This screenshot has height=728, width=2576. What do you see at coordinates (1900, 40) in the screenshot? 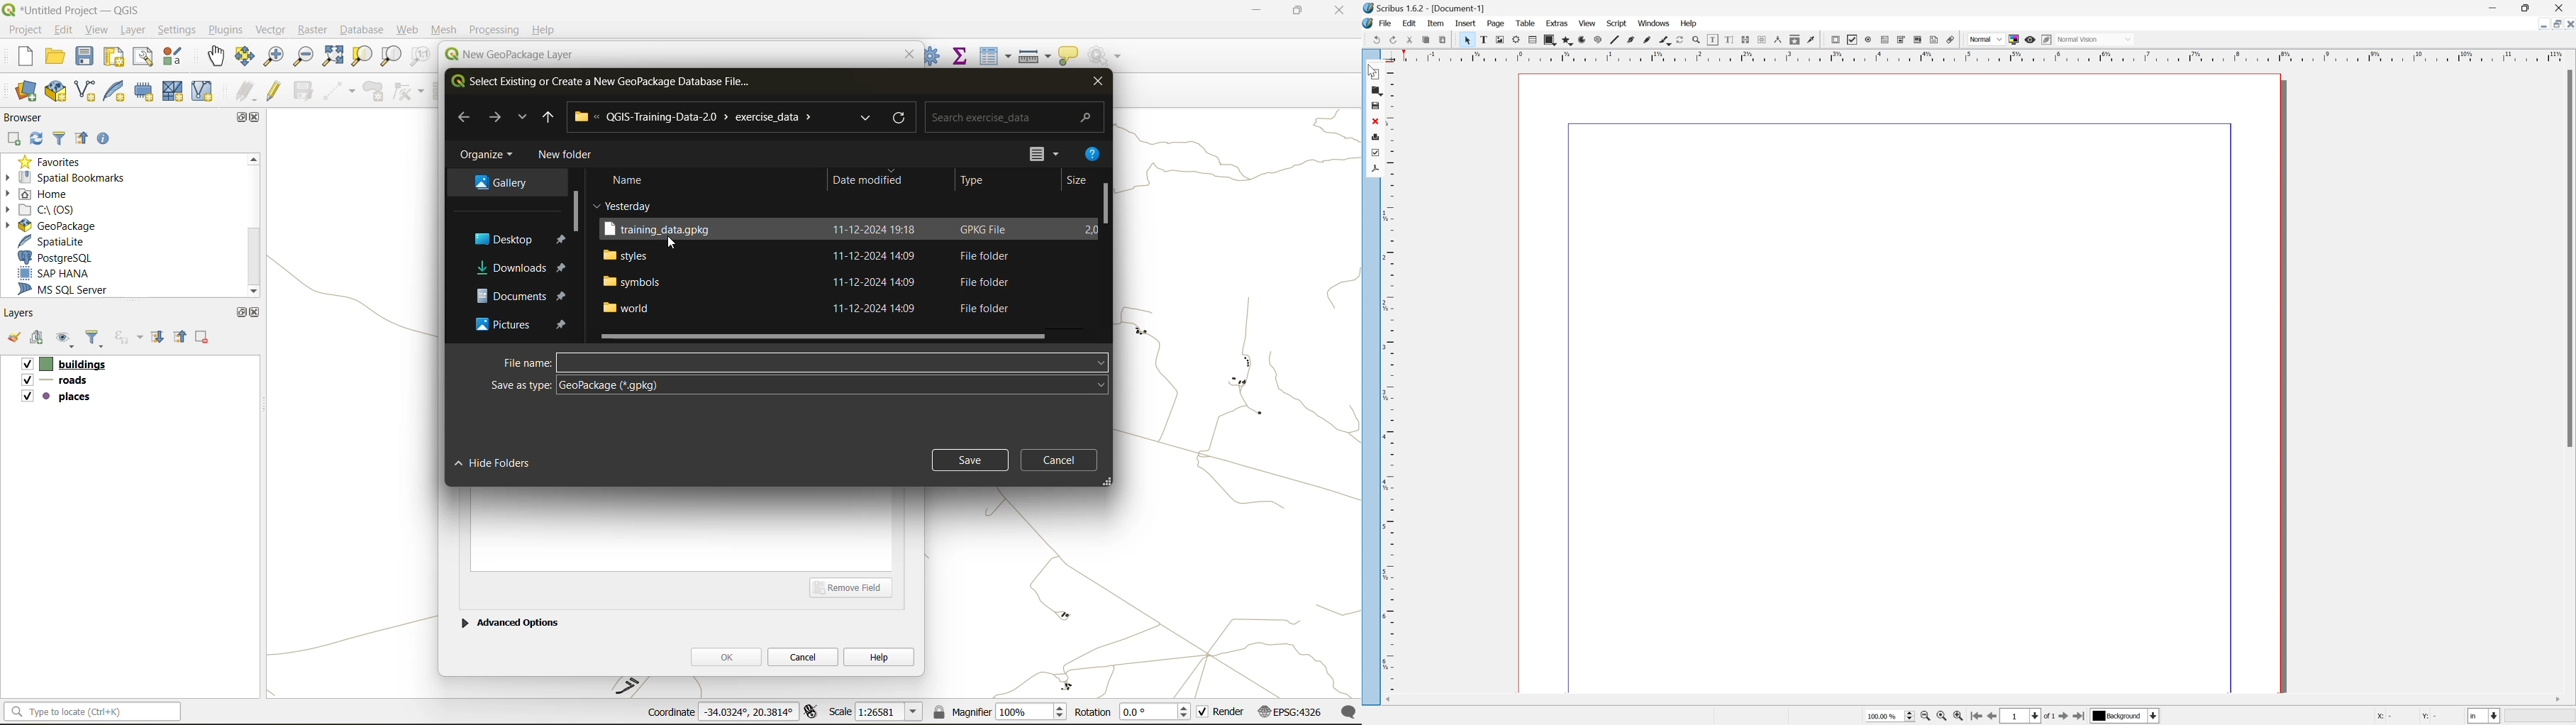
I see `measurements` at bounding box center [1900, 40].